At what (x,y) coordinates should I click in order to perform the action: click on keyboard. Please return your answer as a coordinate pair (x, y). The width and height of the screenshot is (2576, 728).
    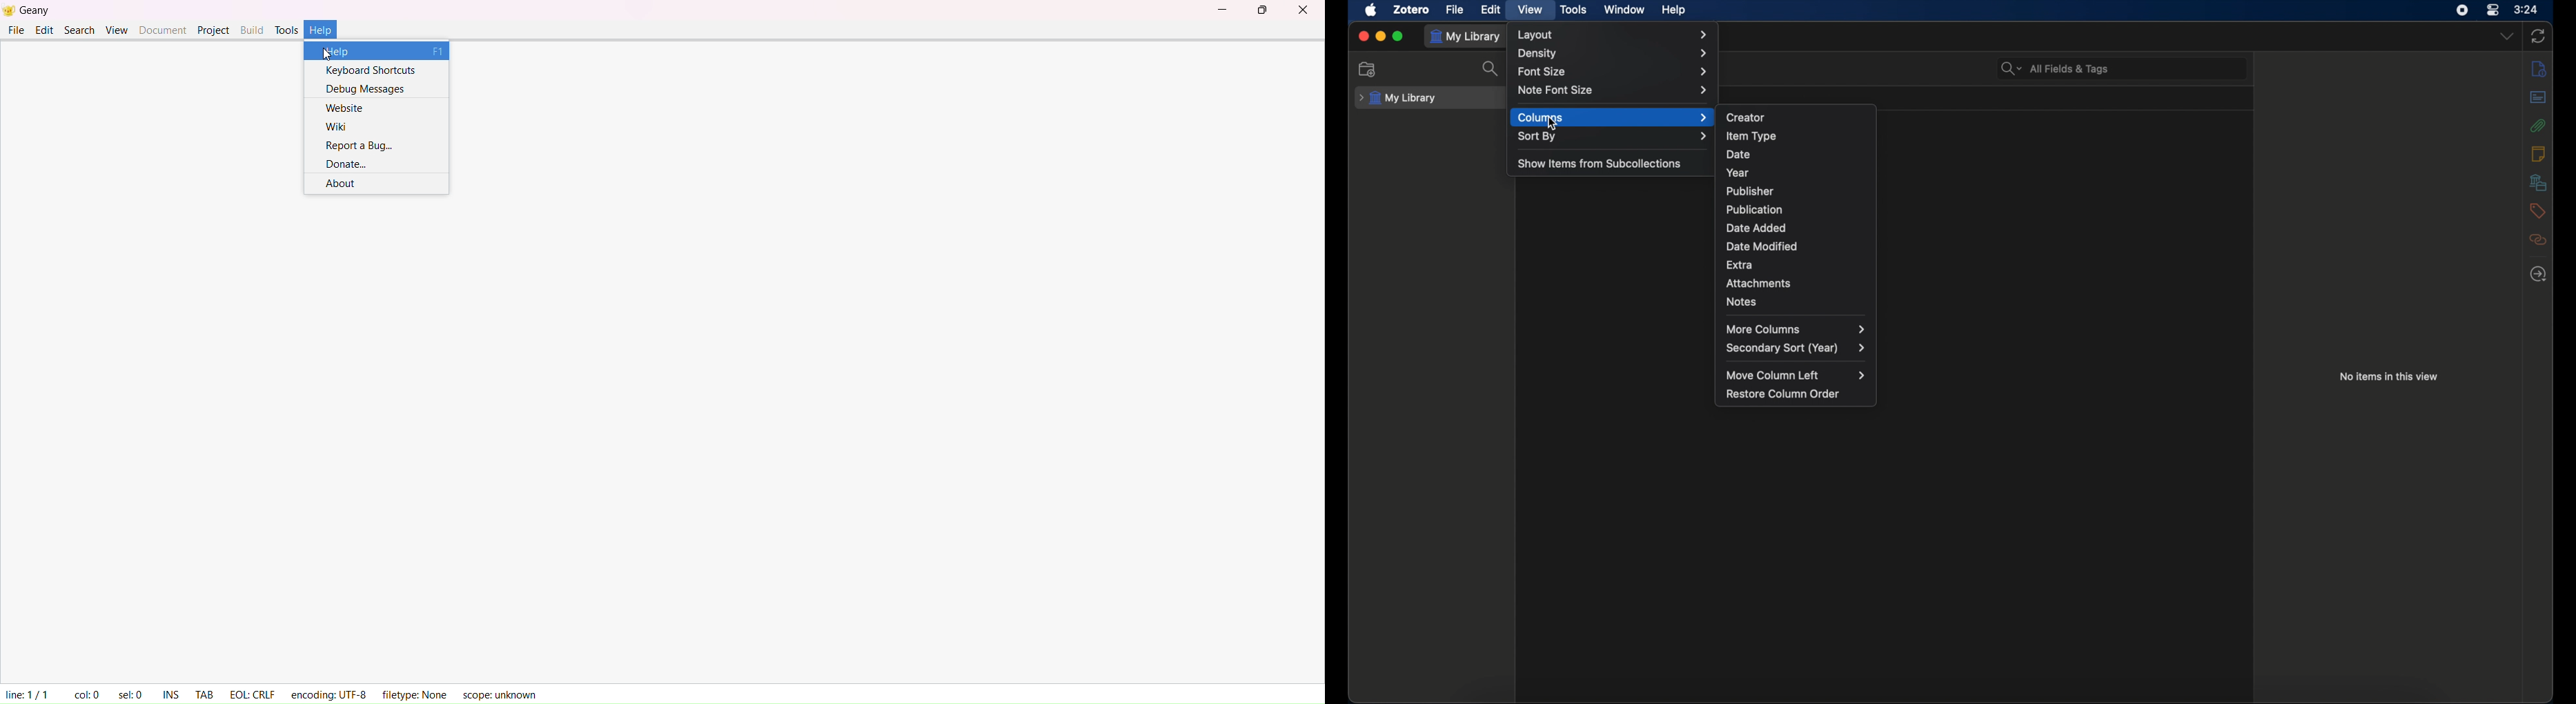
    Looking at the image, I should click on (368, 69).